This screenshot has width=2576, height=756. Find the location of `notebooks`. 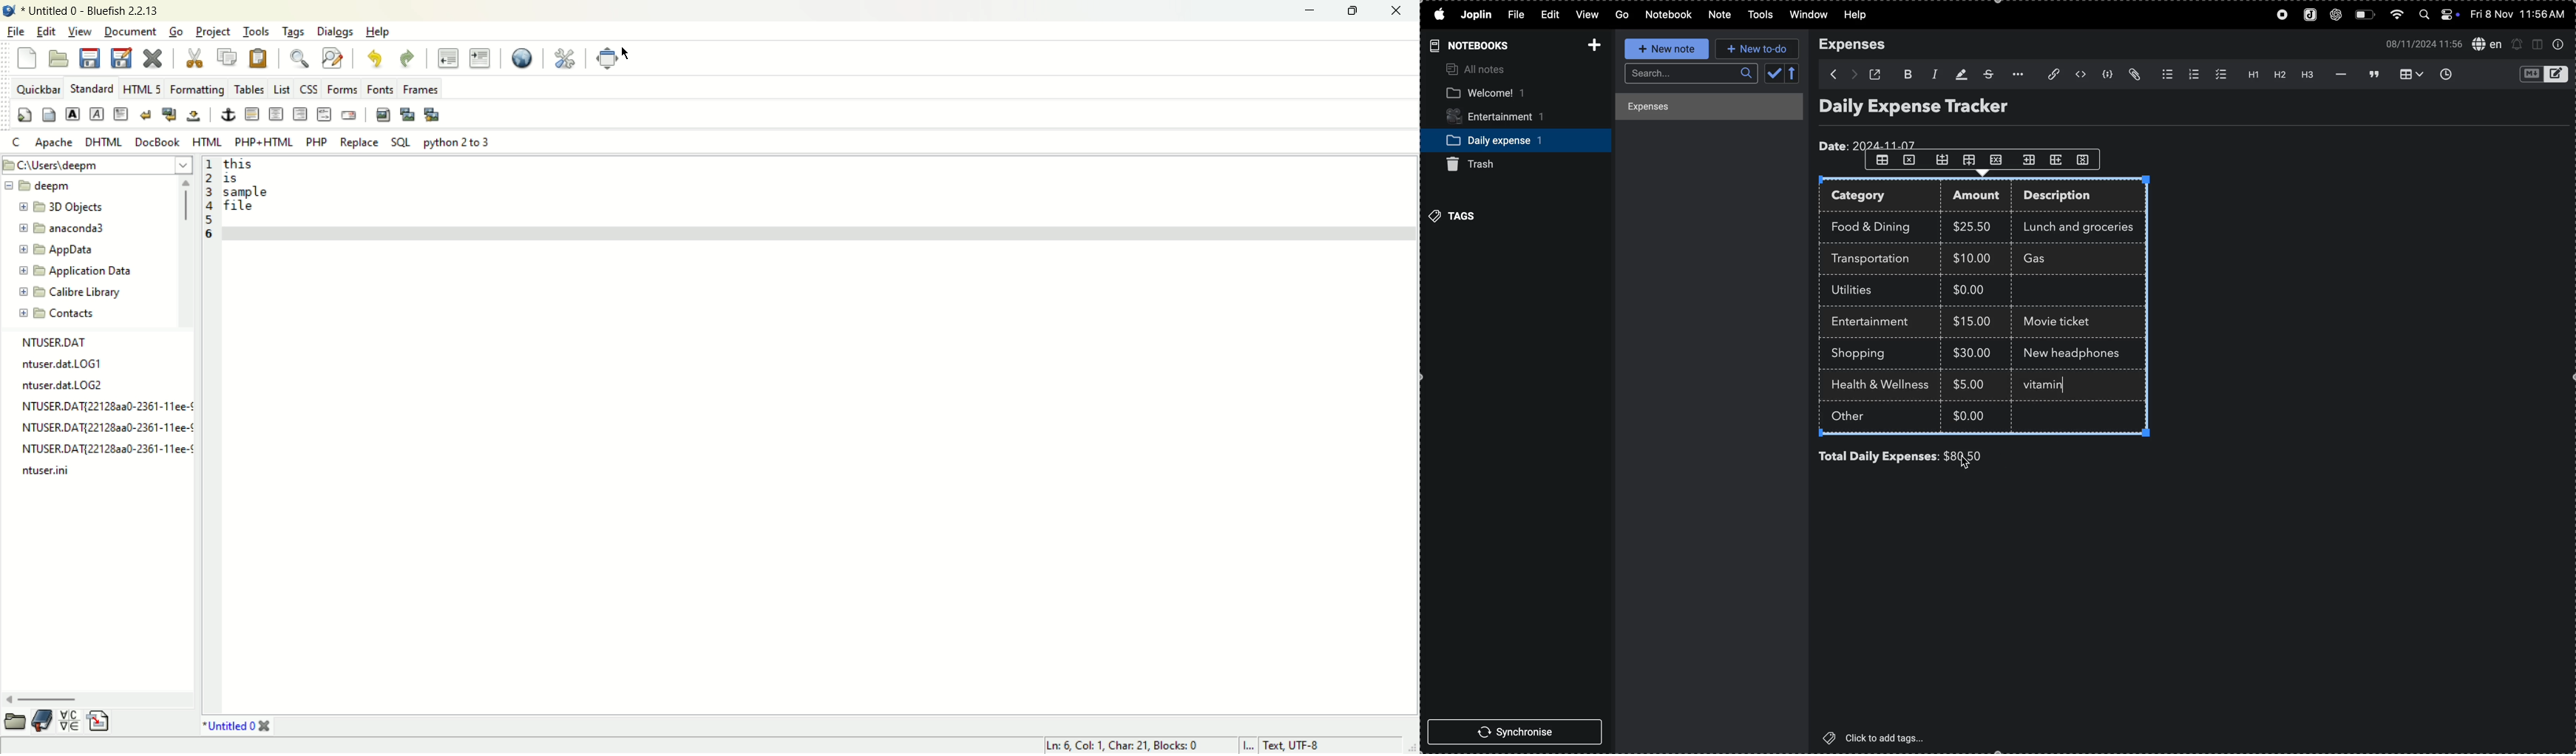

notebooks is located at coordinates (1467, 45).